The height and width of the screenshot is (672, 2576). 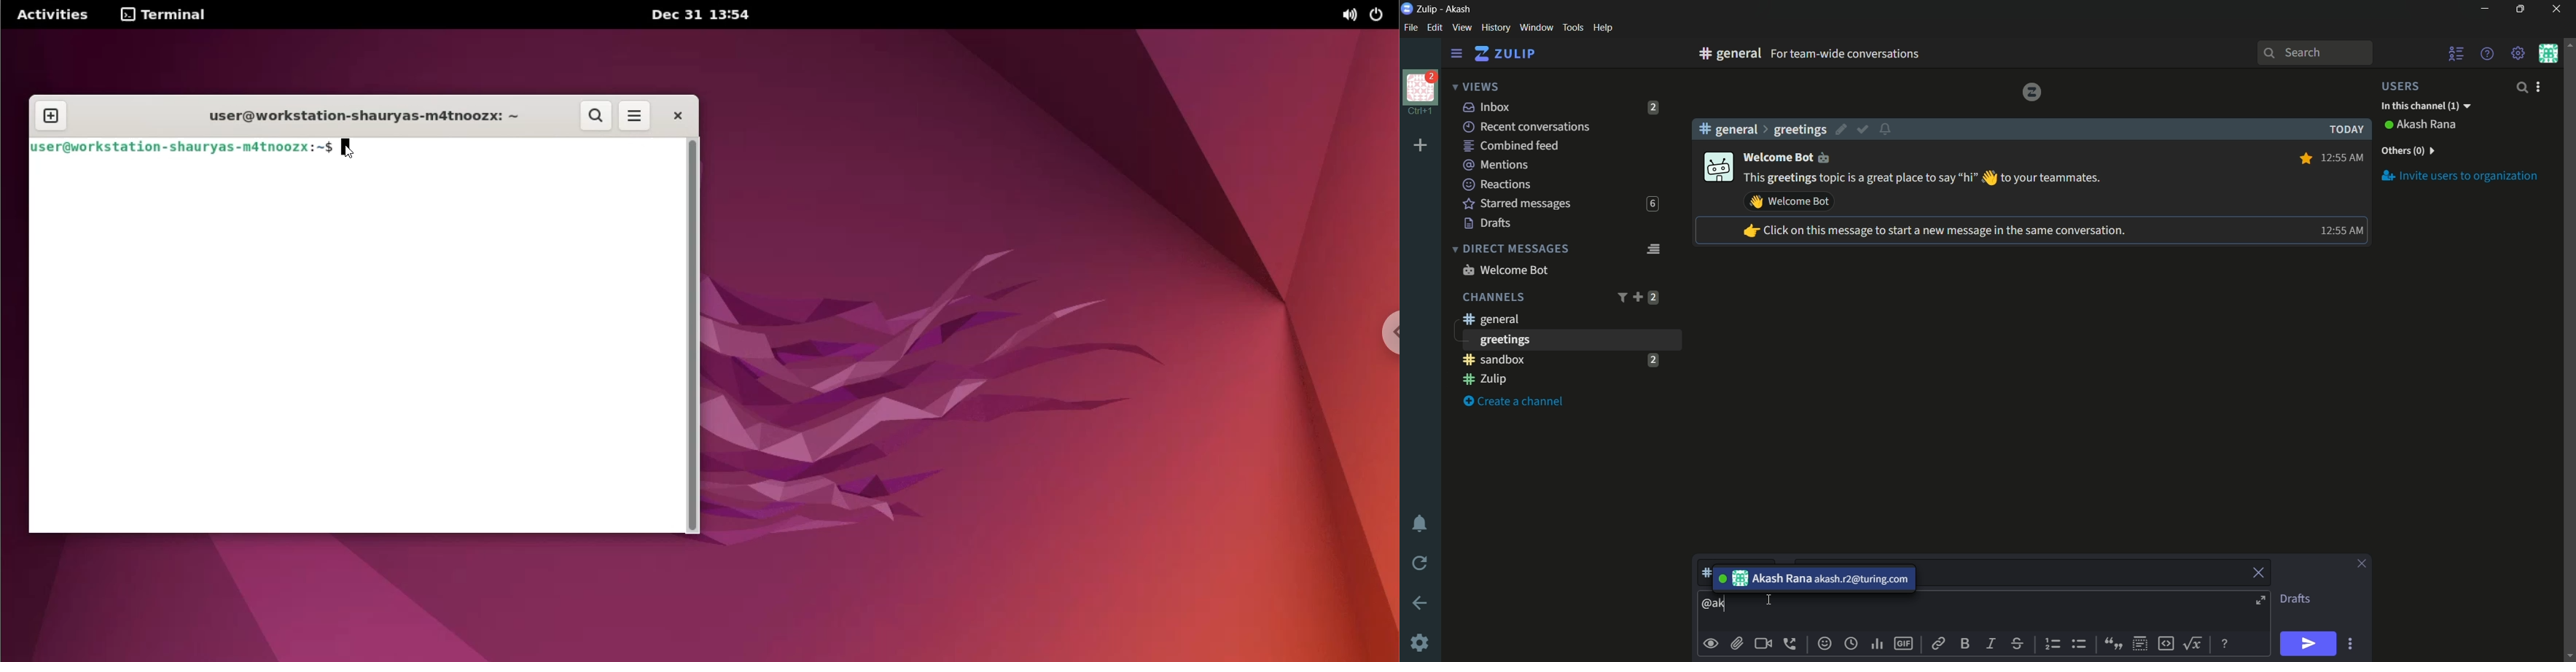 What do you see at coordinates (1923, 178) in the screenshot?
I see `This greeting topic is a great place to say hi to your teammates` at bounding box center [1923, 178].